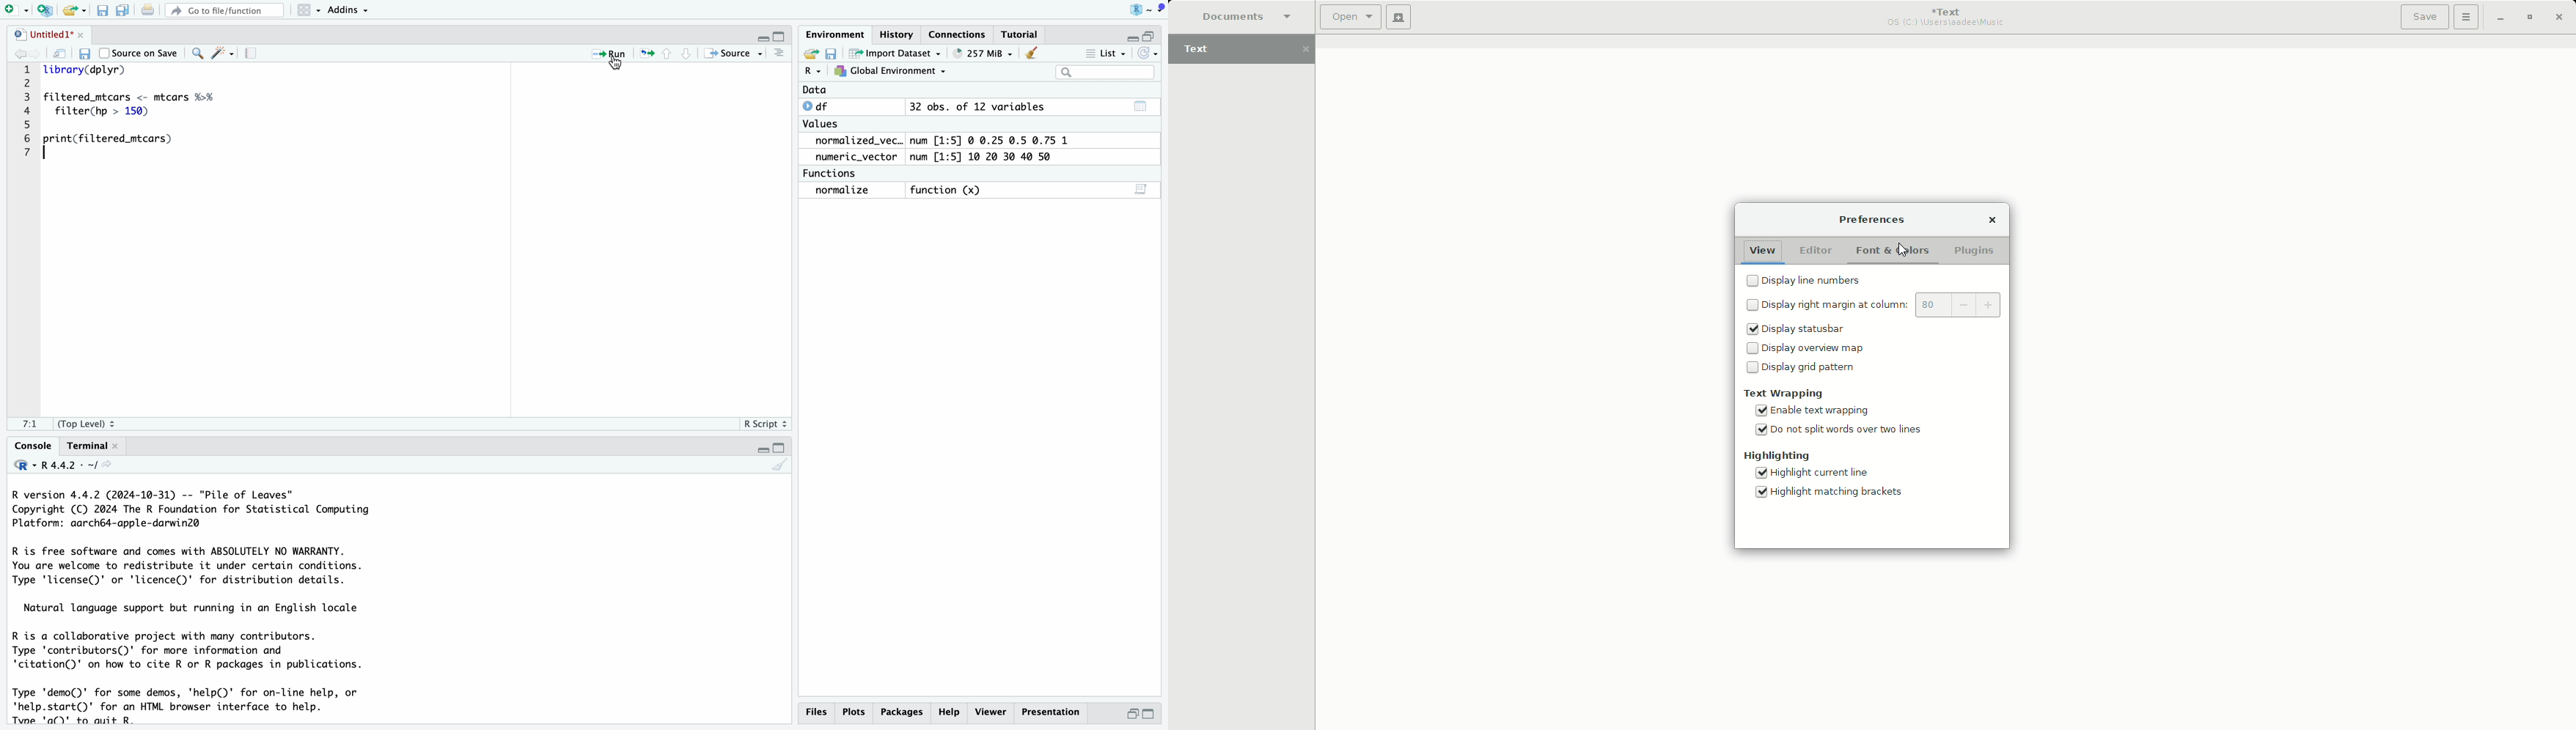  I want to click on R 4.4.2 . ~/, so click(65, 466).